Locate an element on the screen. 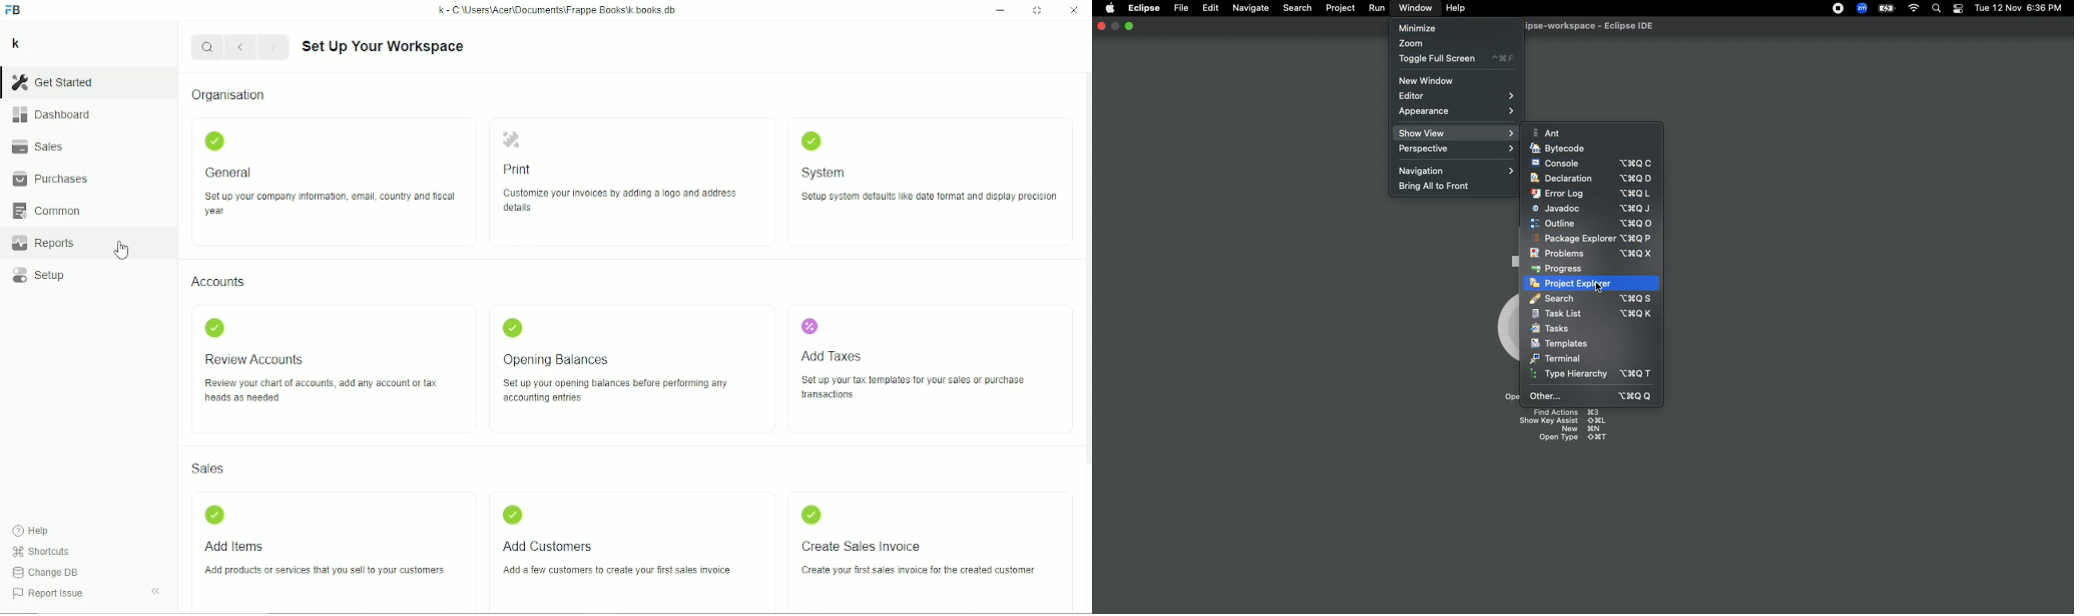 This screenshot has width=2100, height=616. k - C:\Users\Acer\Documents\Frappe books\k.books.db is located at coordinates (558, 10).